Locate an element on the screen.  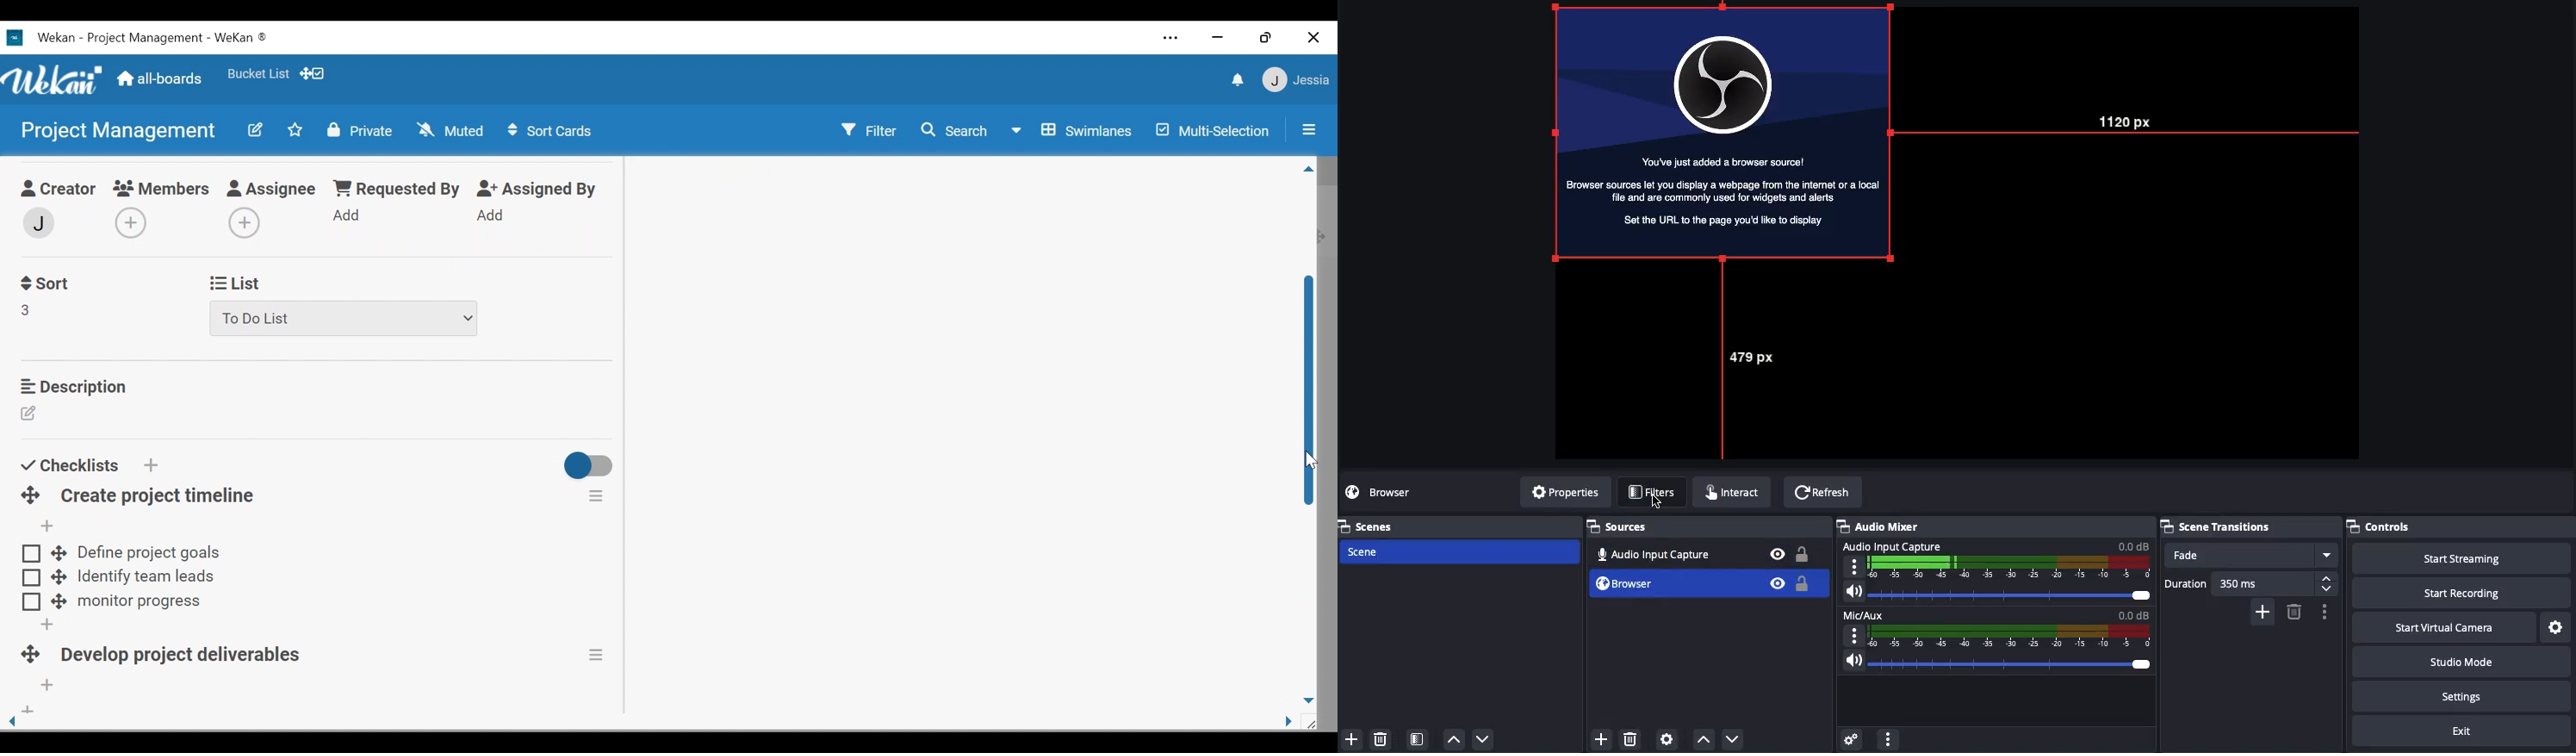
Settings is located at coordinates (2458, 696).